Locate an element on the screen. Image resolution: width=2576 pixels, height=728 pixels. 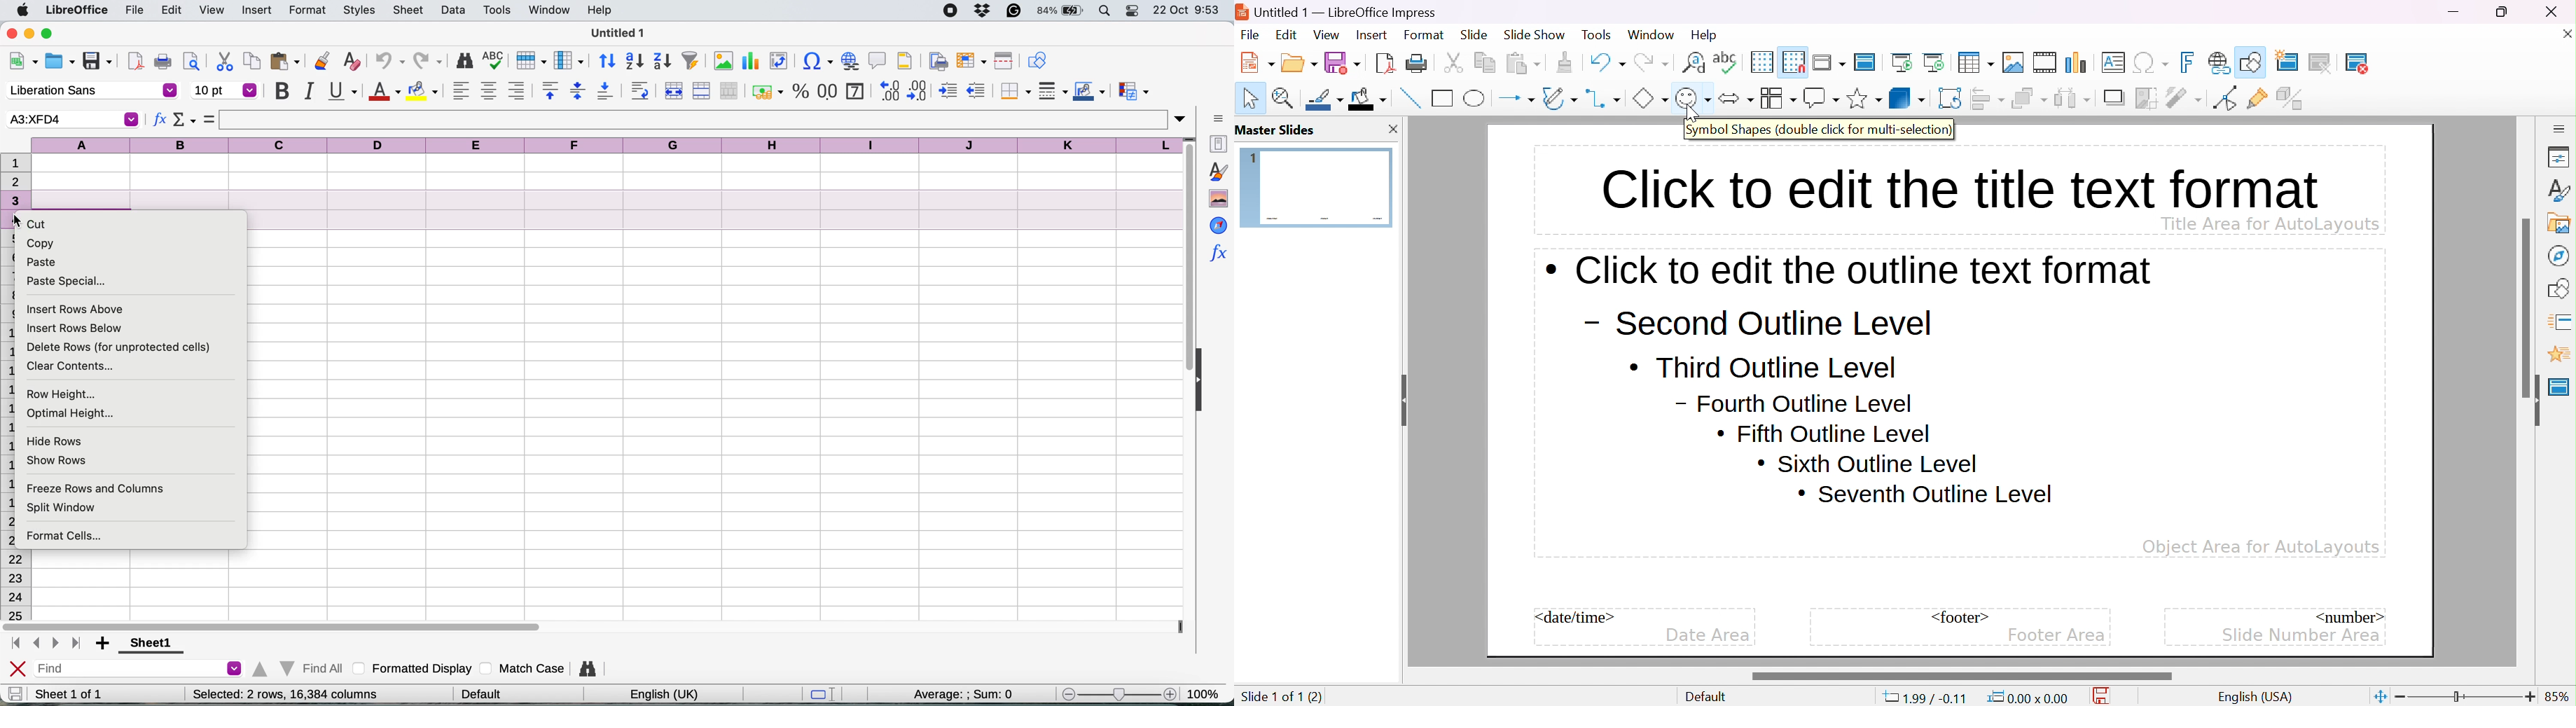
paste is located at coordinates (285, 60).